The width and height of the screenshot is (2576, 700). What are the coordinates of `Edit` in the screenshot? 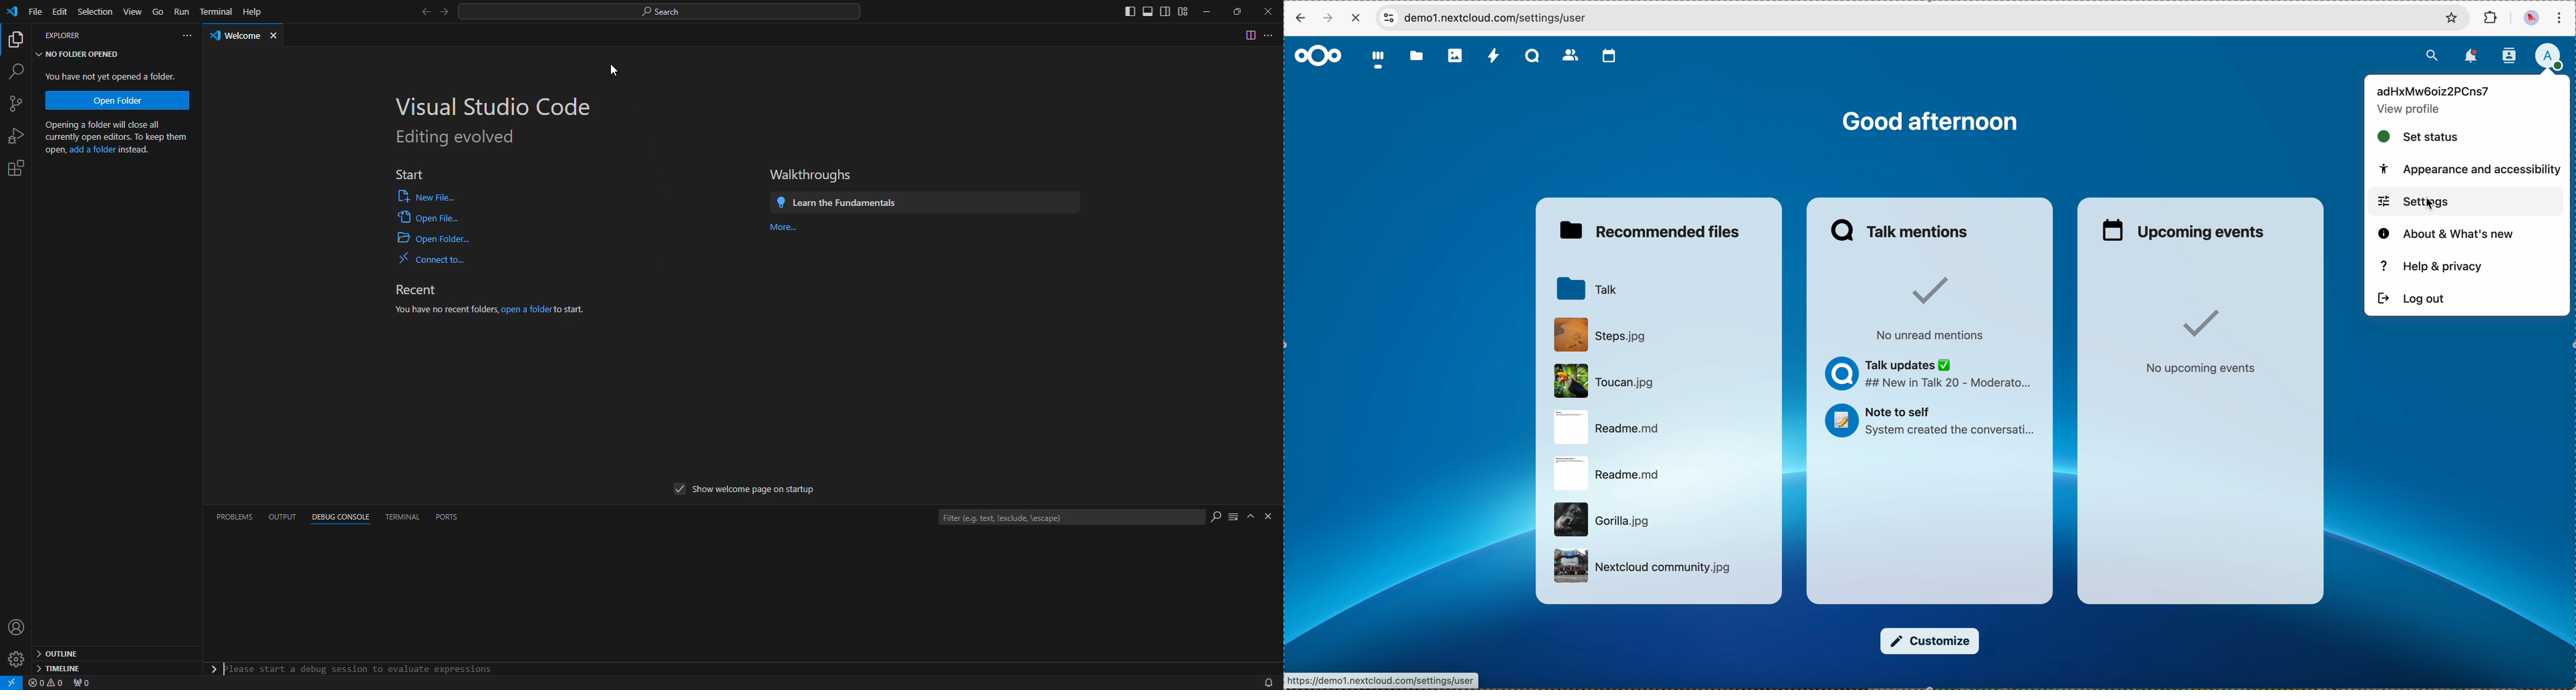 It's located at (61, 12).